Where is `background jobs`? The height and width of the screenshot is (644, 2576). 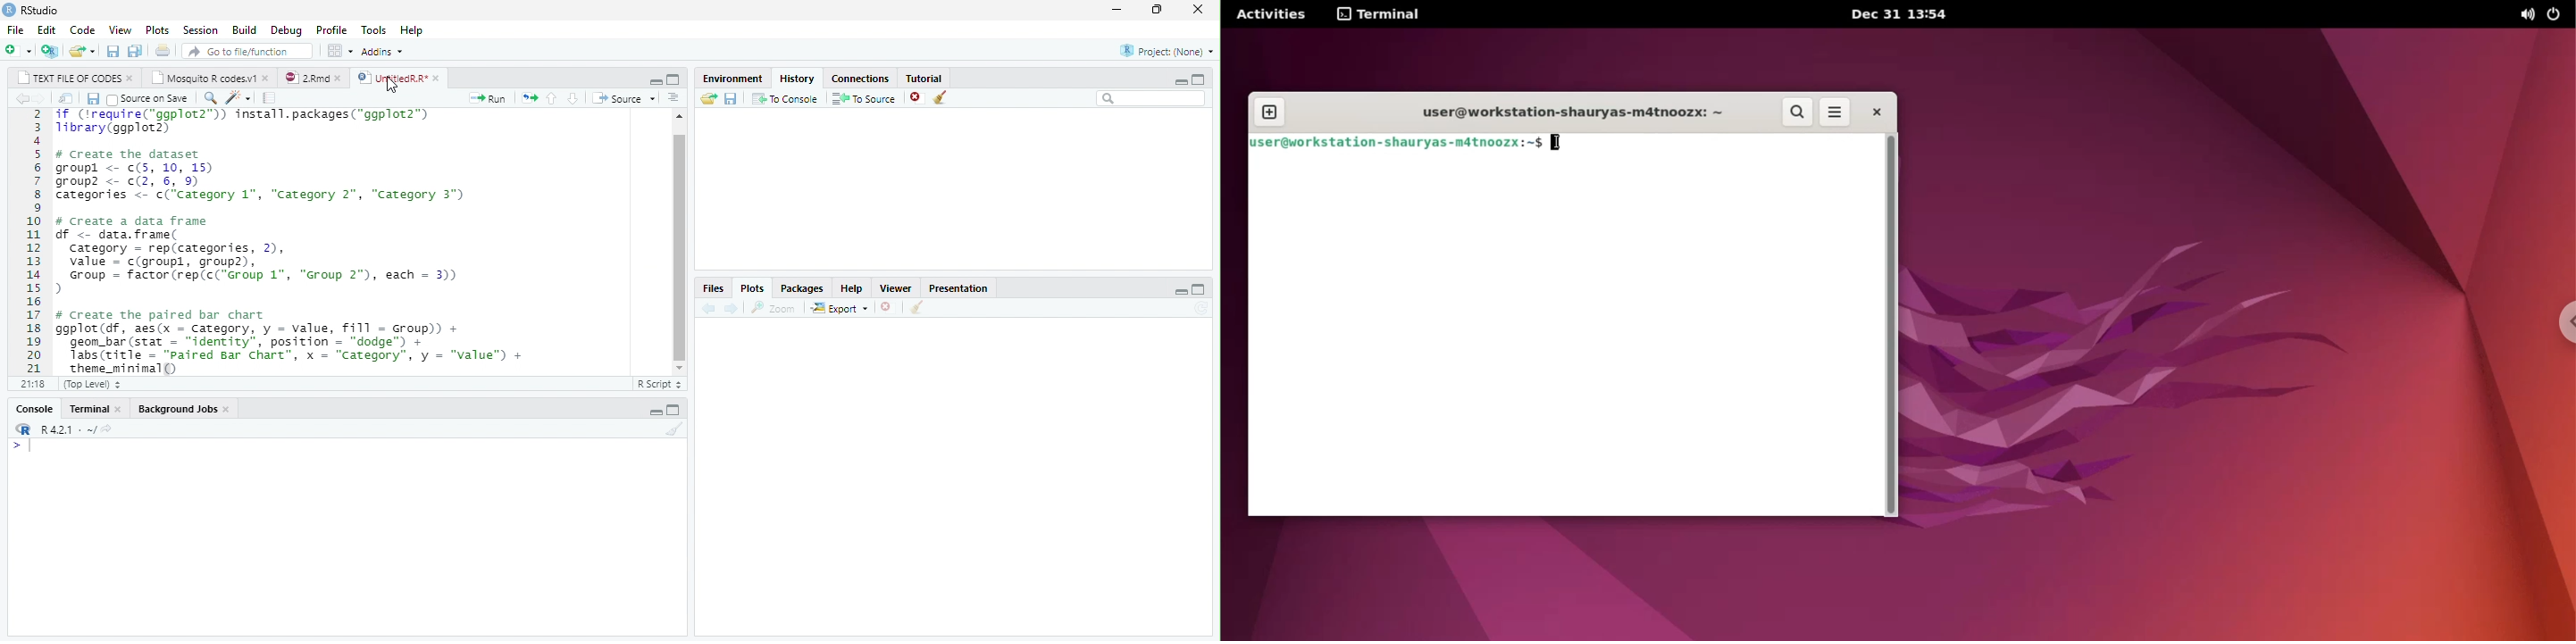 background jobs is located at coordinates (177, 408).